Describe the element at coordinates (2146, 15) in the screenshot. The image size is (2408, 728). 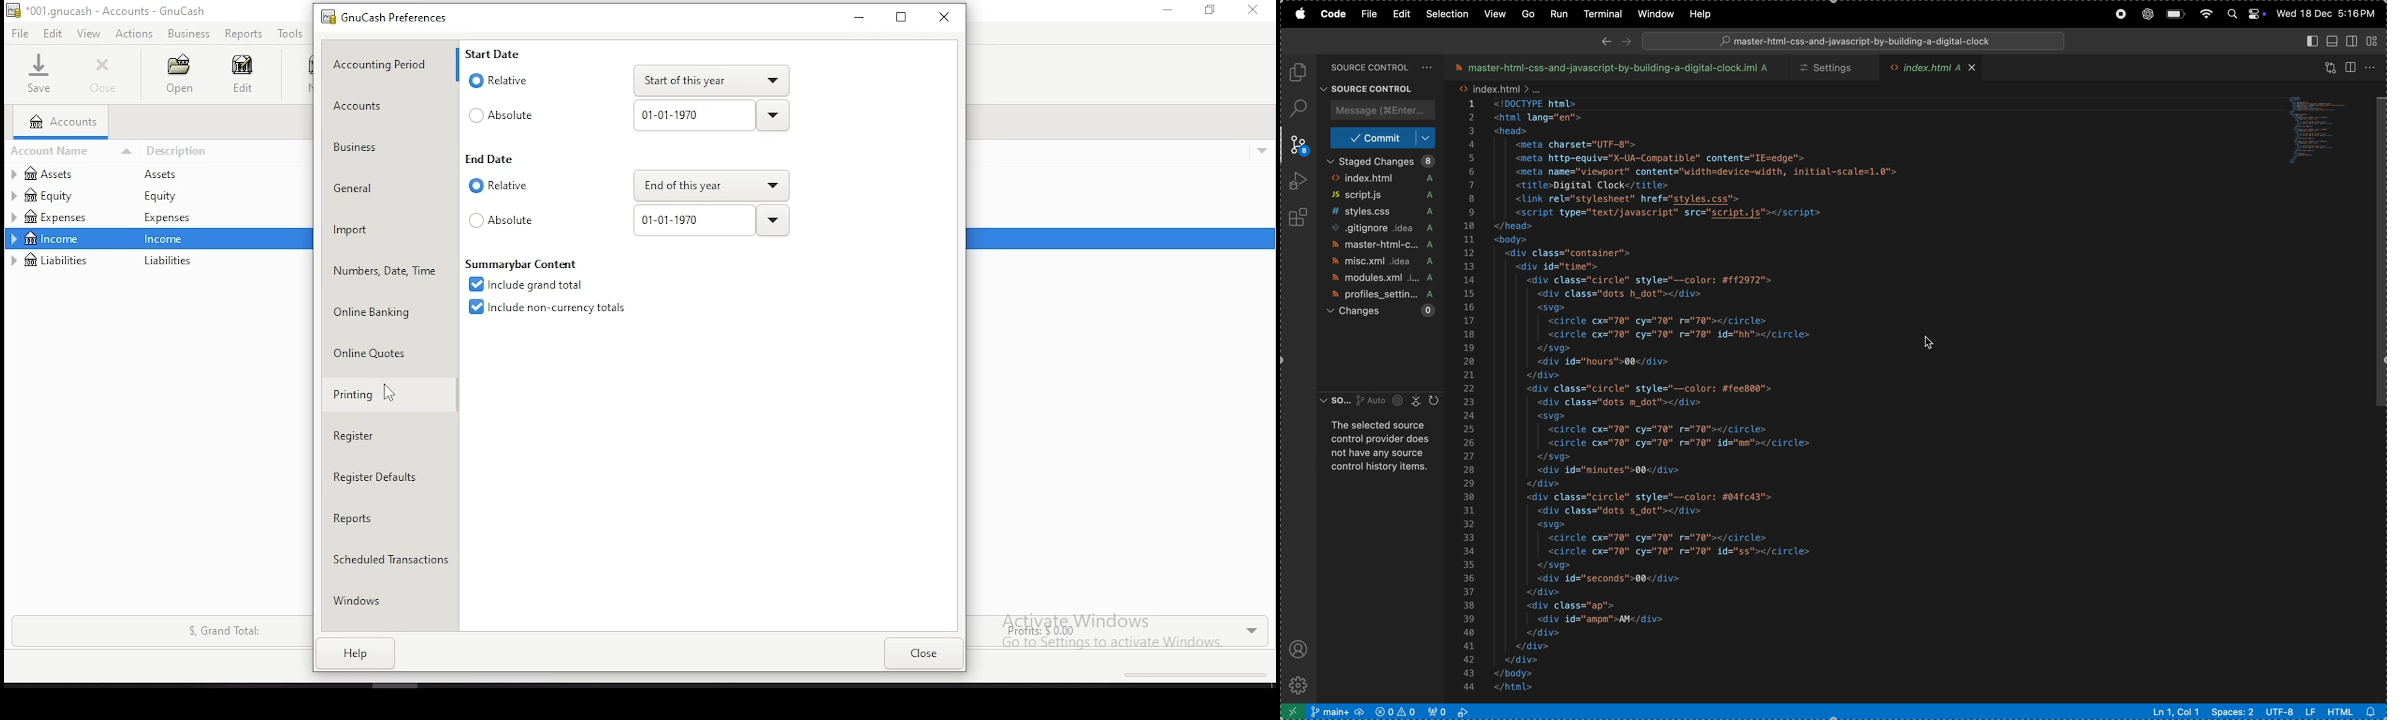
I see `chatgpt` at that location.